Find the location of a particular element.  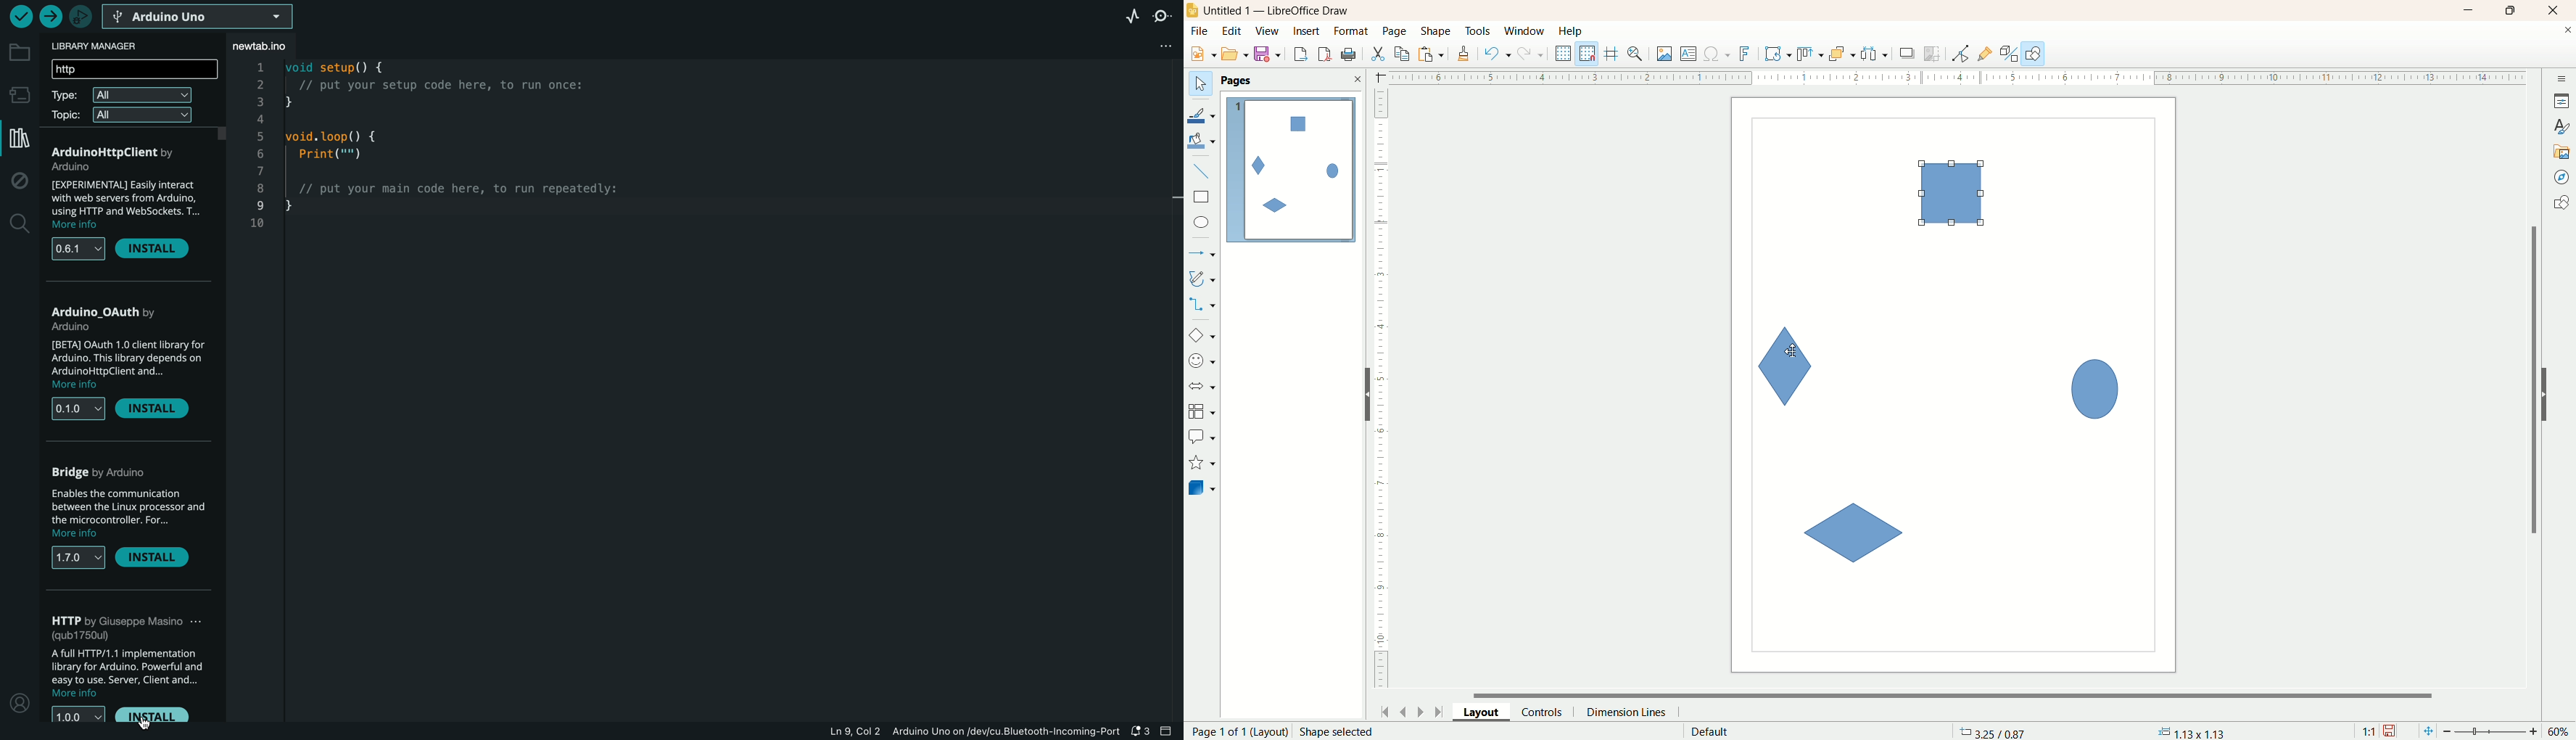

hide is located at coordinates (2552, 392).